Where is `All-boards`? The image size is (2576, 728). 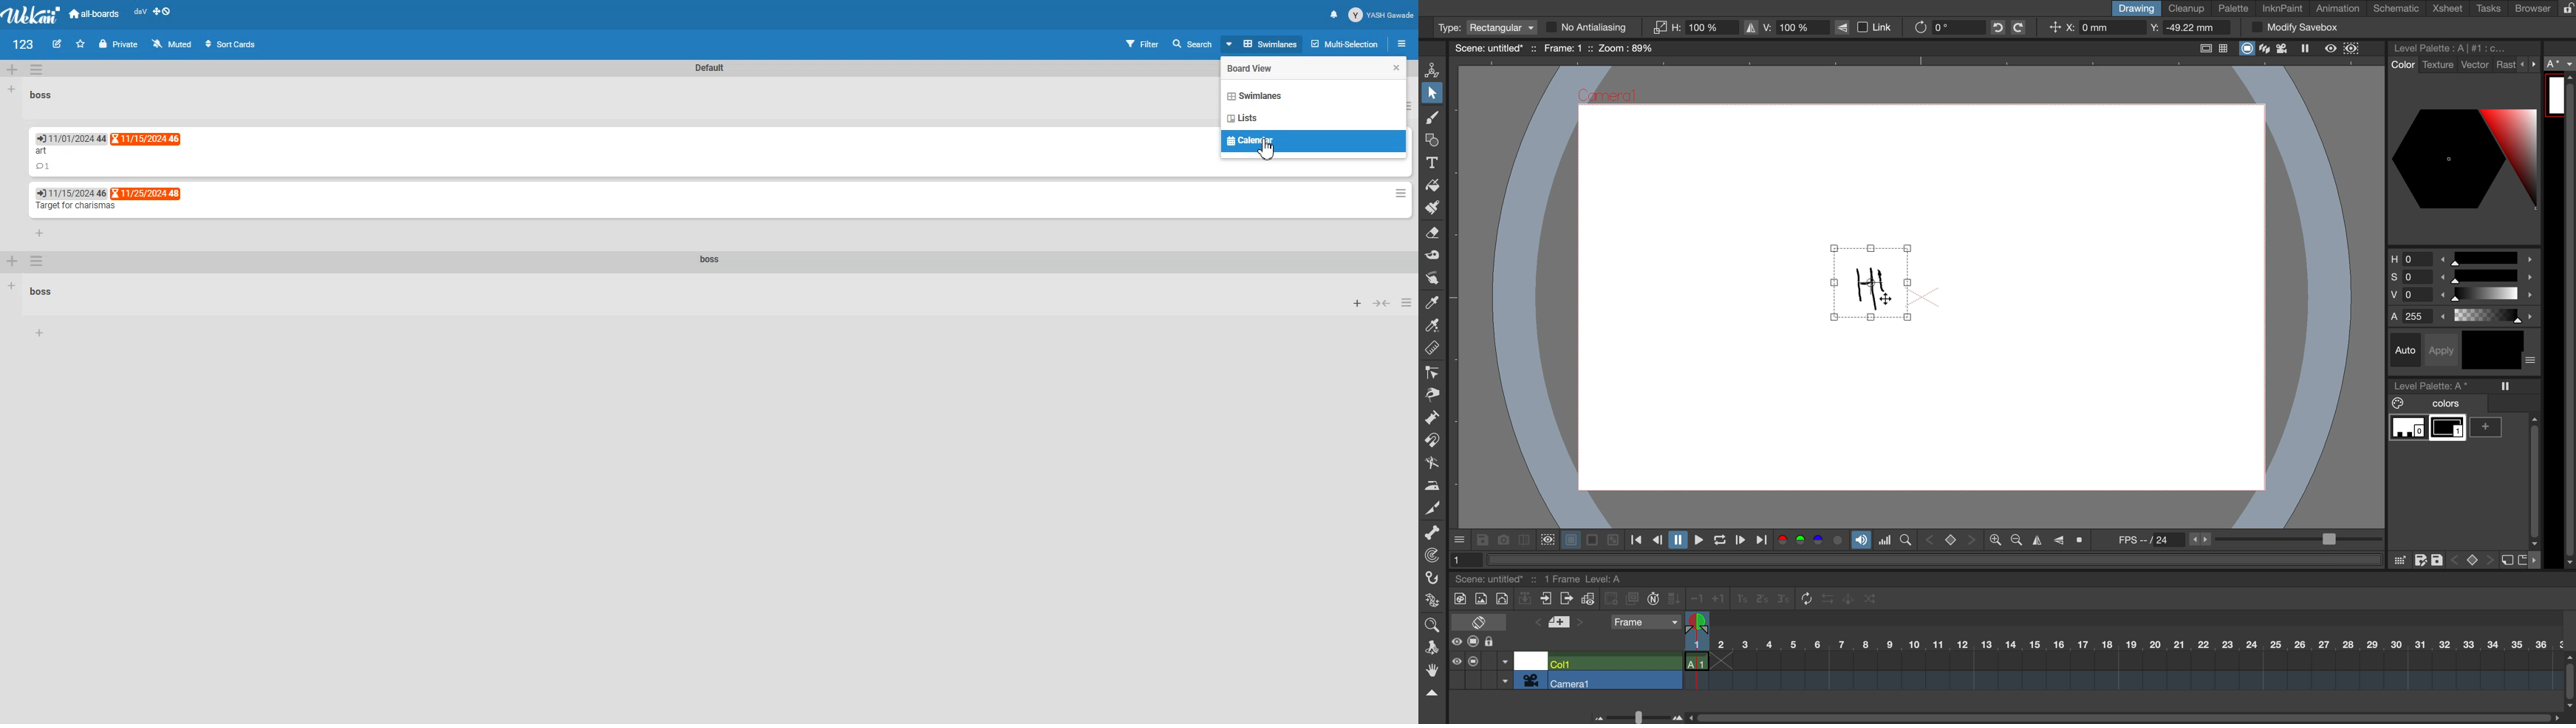
All-boards is located at coordinates (95, 13).